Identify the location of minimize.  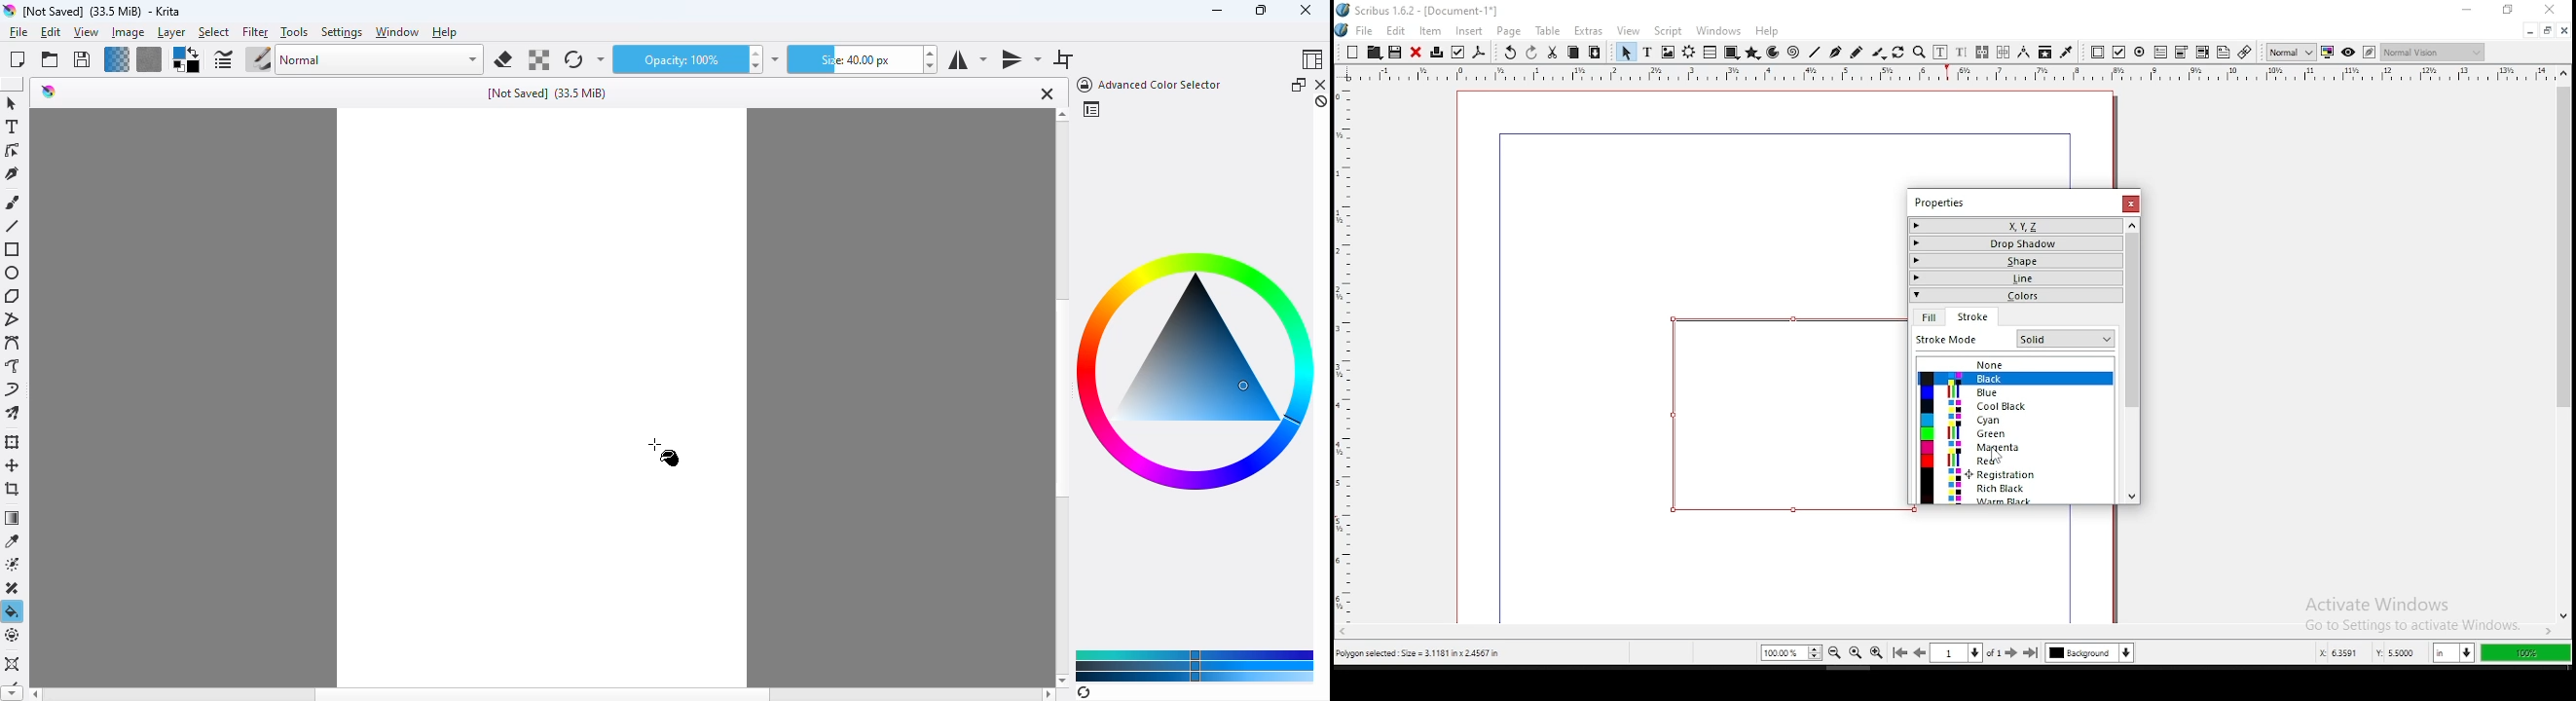
(2529, 32).